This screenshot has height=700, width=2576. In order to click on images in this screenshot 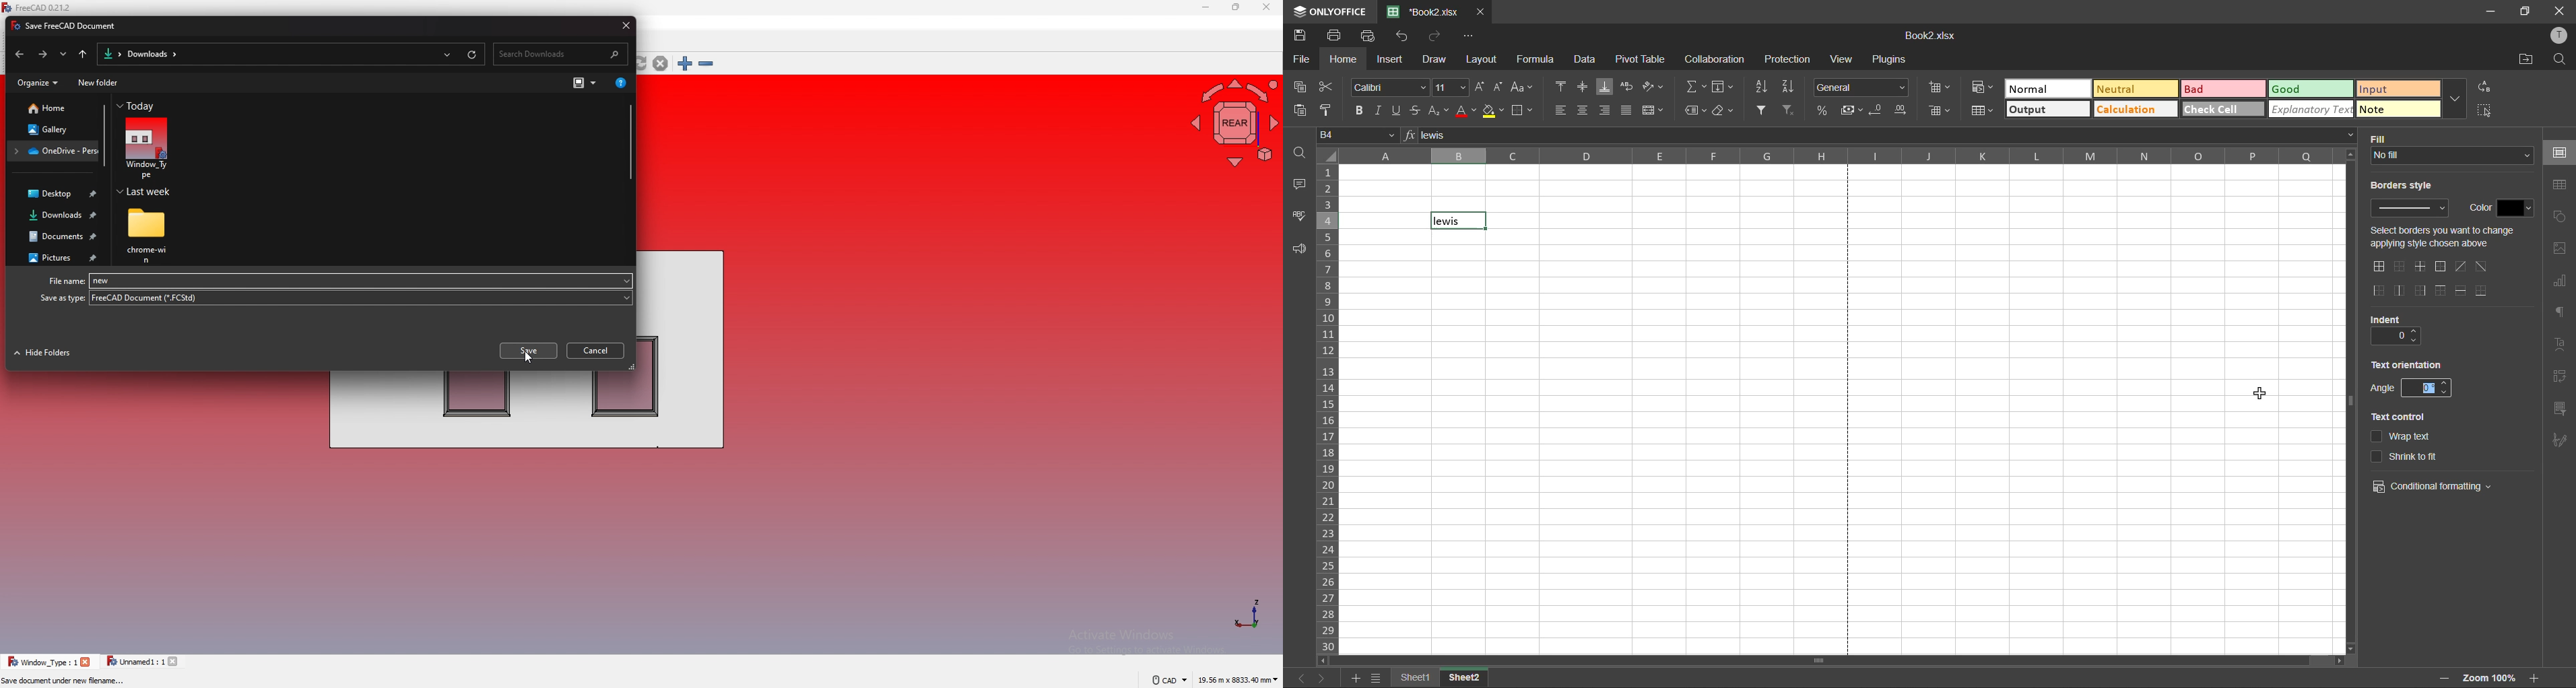, I will do `click(2558, 249)`.